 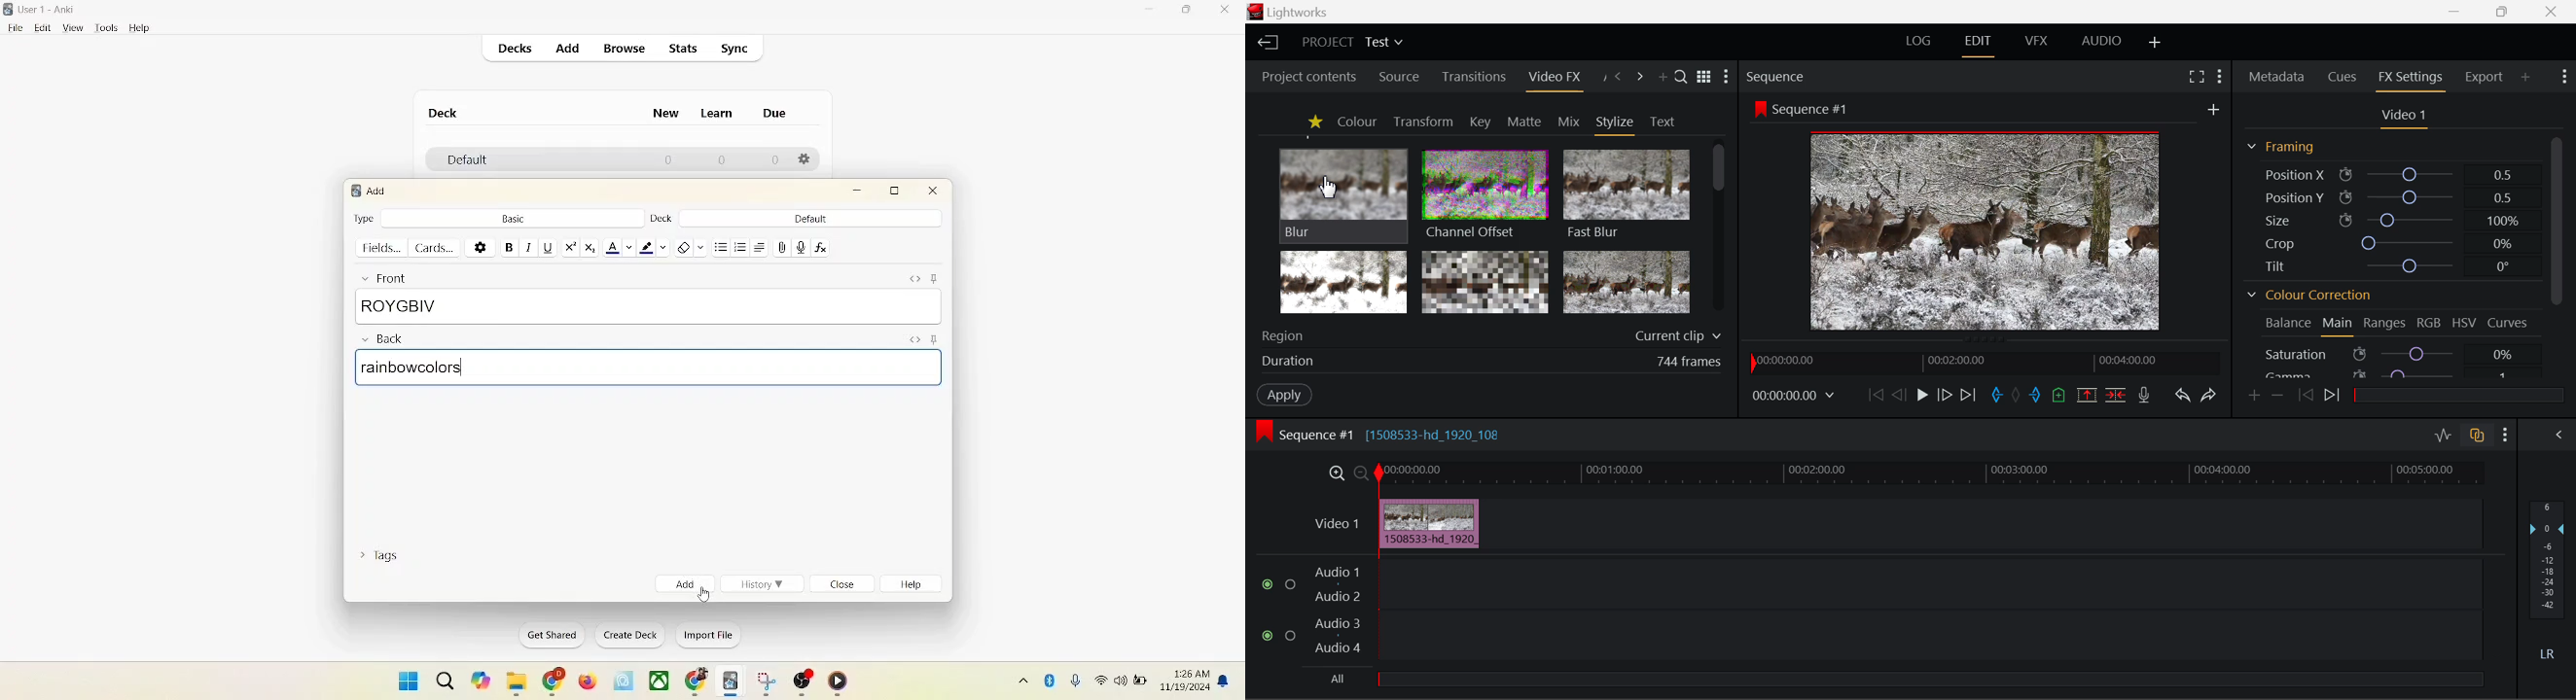 What do you see at coordinates (106, 28) in the screenshot?
I see `tools` at bounding box center [106, 28].